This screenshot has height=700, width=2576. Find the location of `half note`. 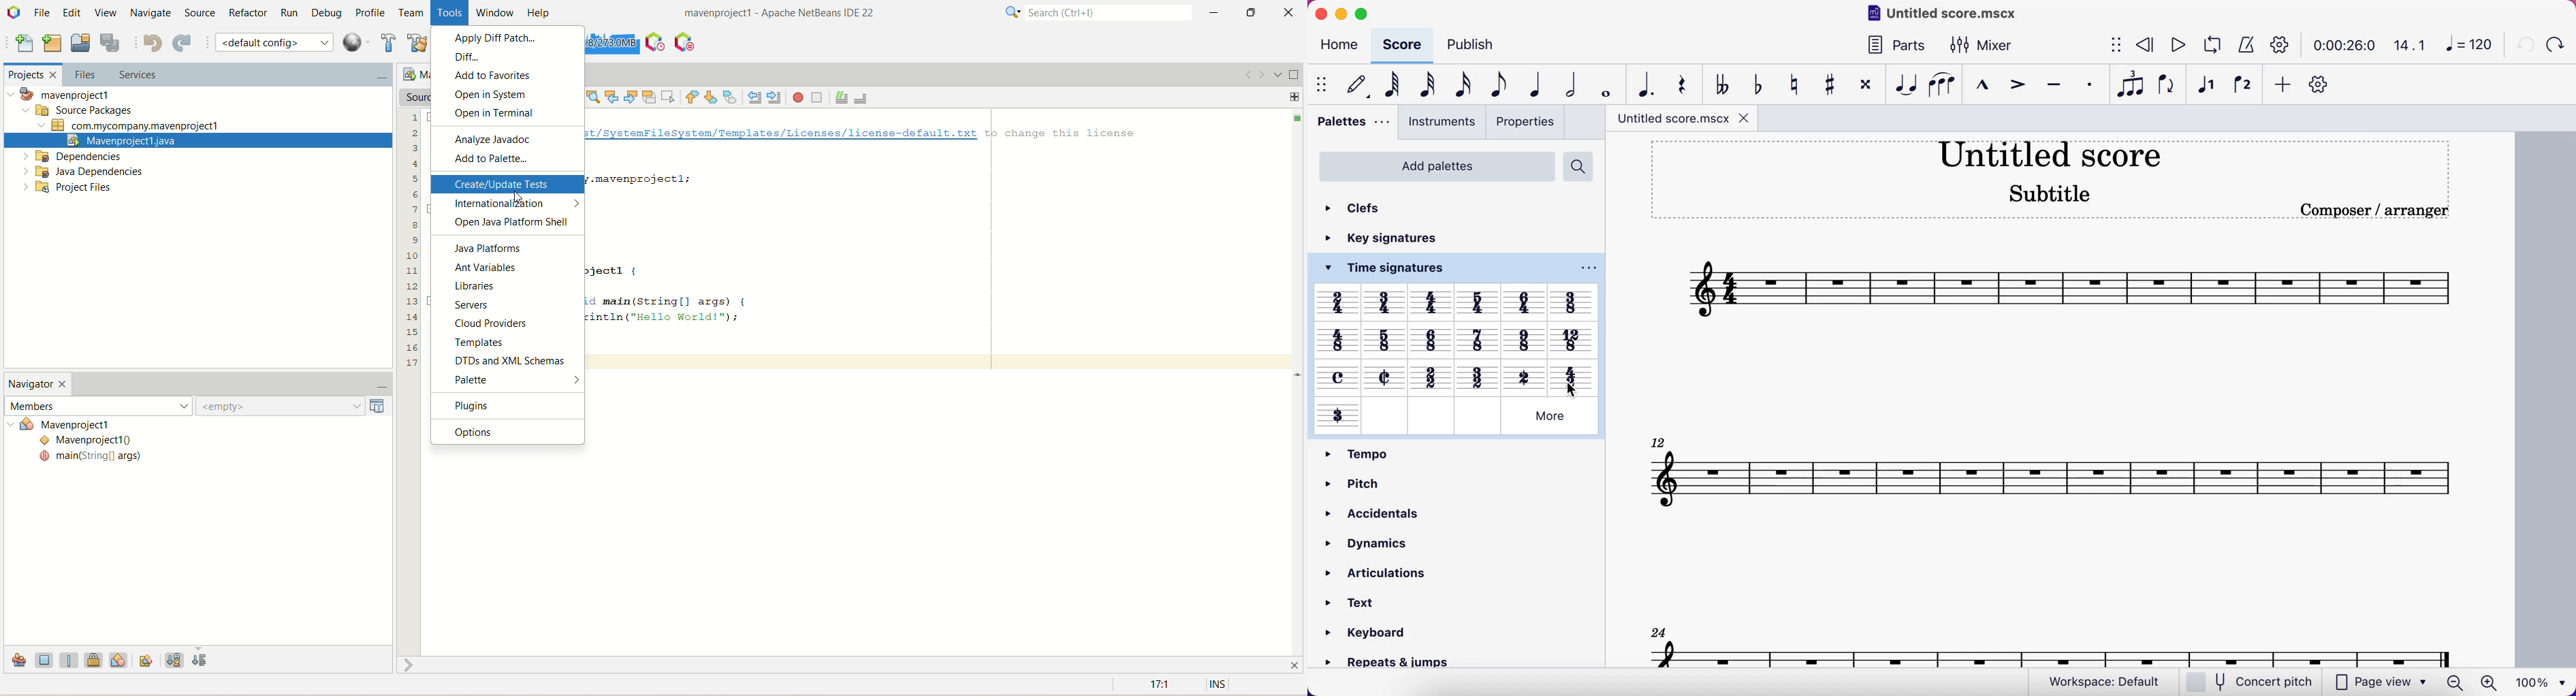

half note is located at coordinates (1571, 84).